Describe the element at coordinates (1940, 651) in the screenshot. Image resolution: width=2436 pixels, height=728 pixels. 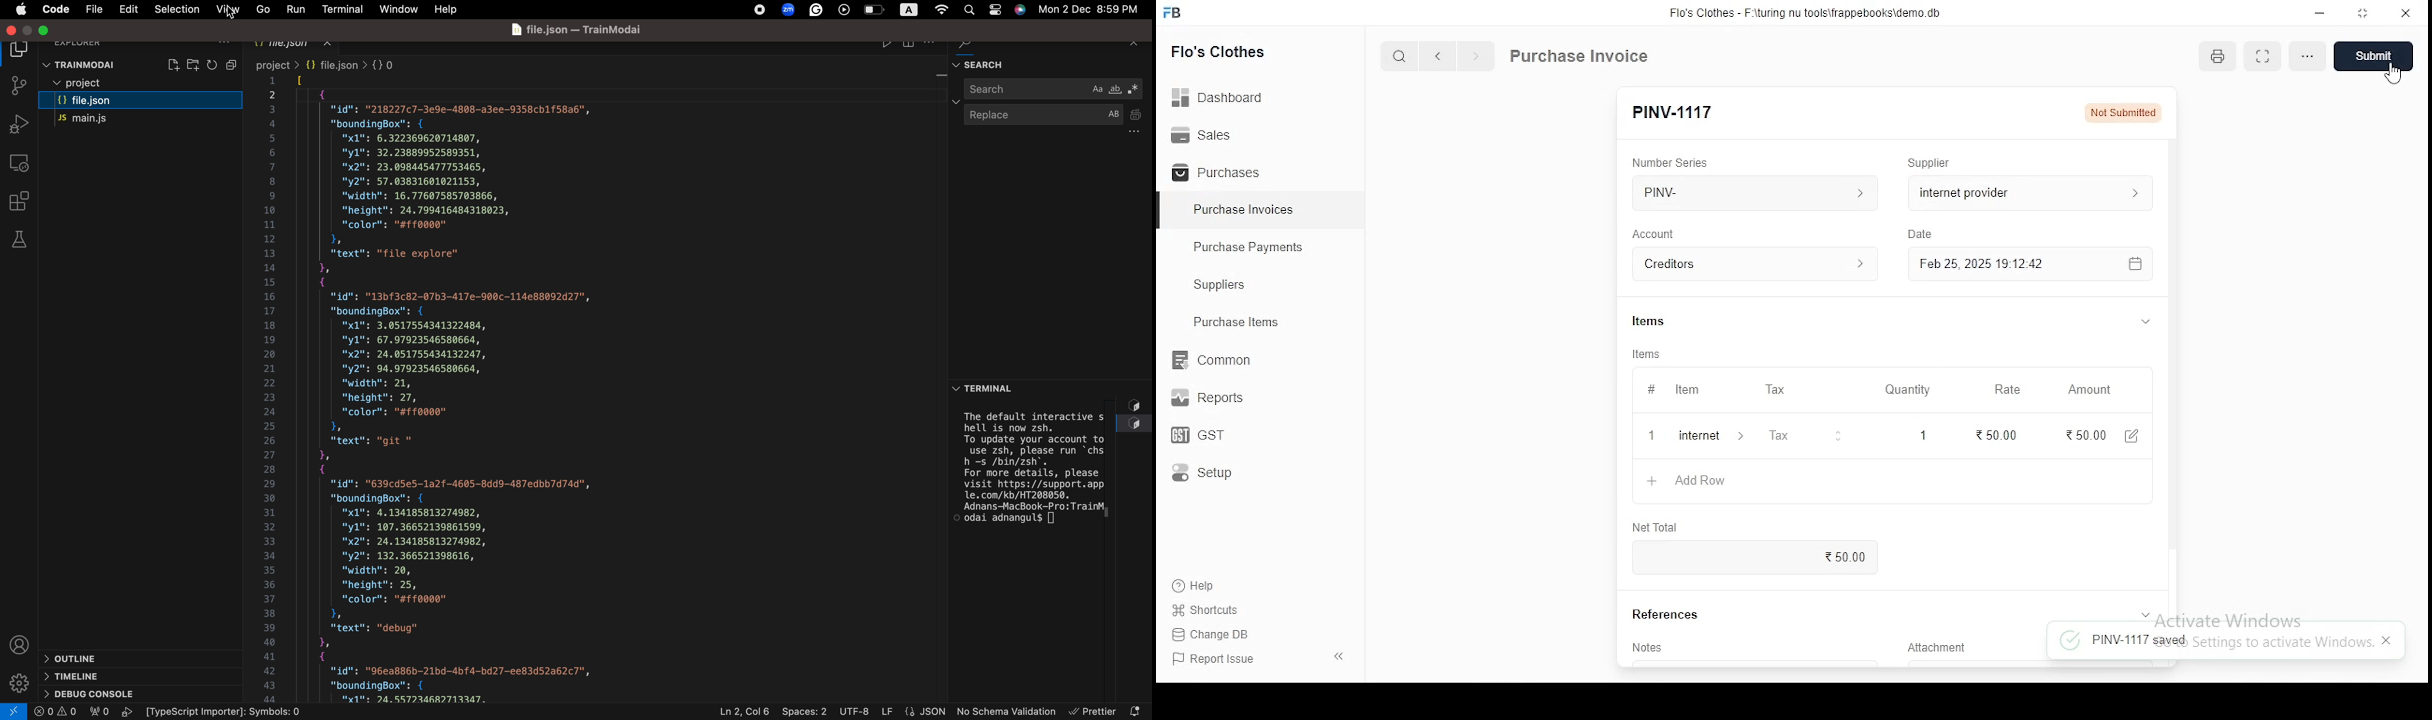
I see `Attachment` at that location.